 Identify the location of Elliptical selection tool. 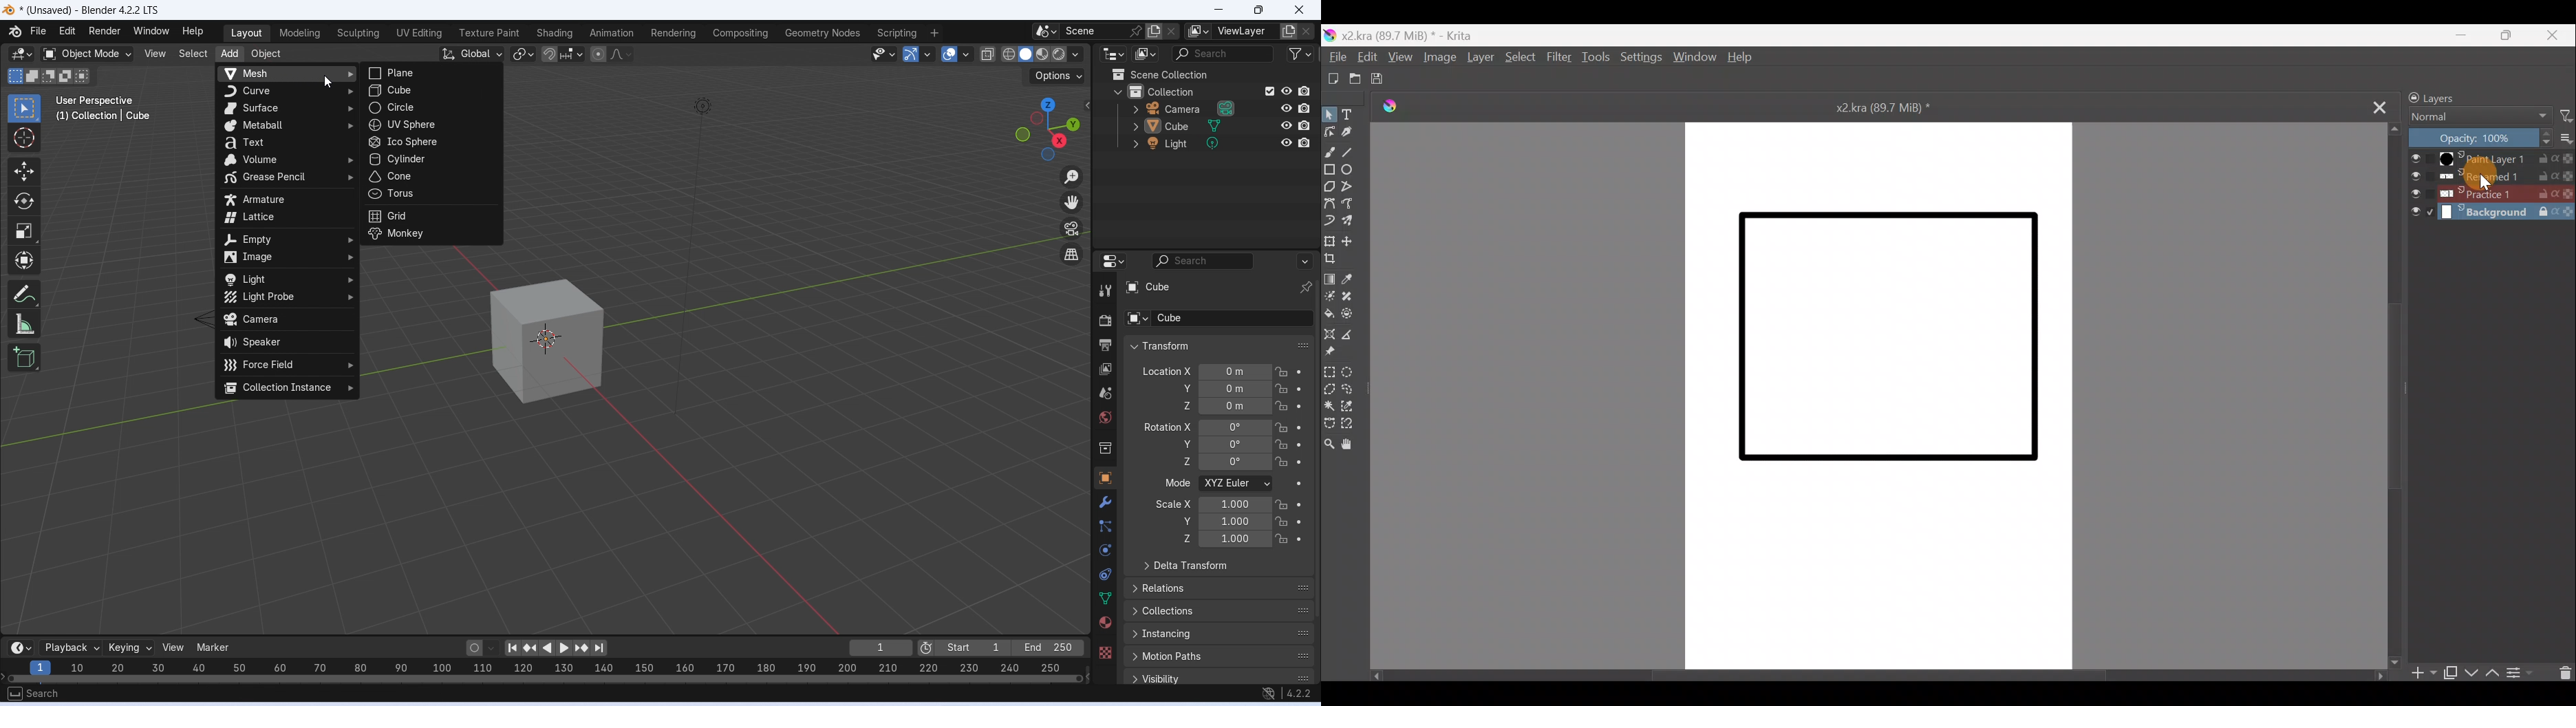
(1352, 371).